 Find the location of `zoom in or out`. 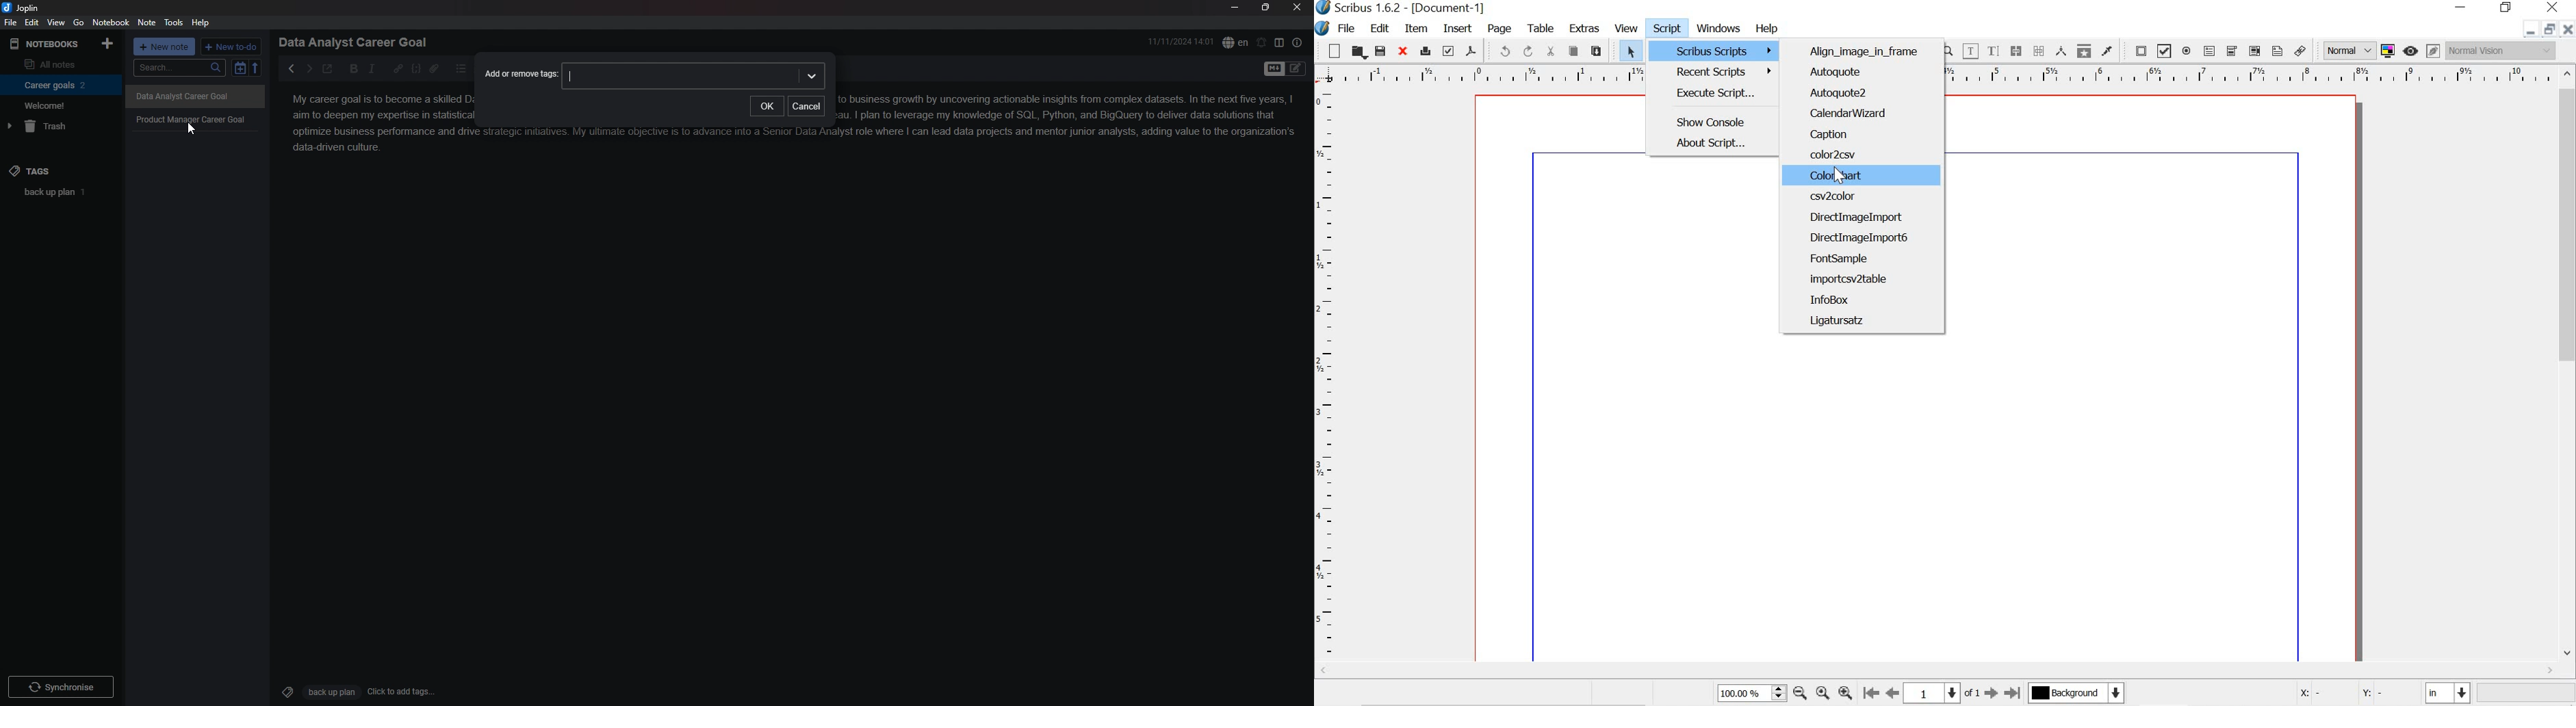

zoom in or out is located at coordinates (1949, 51).